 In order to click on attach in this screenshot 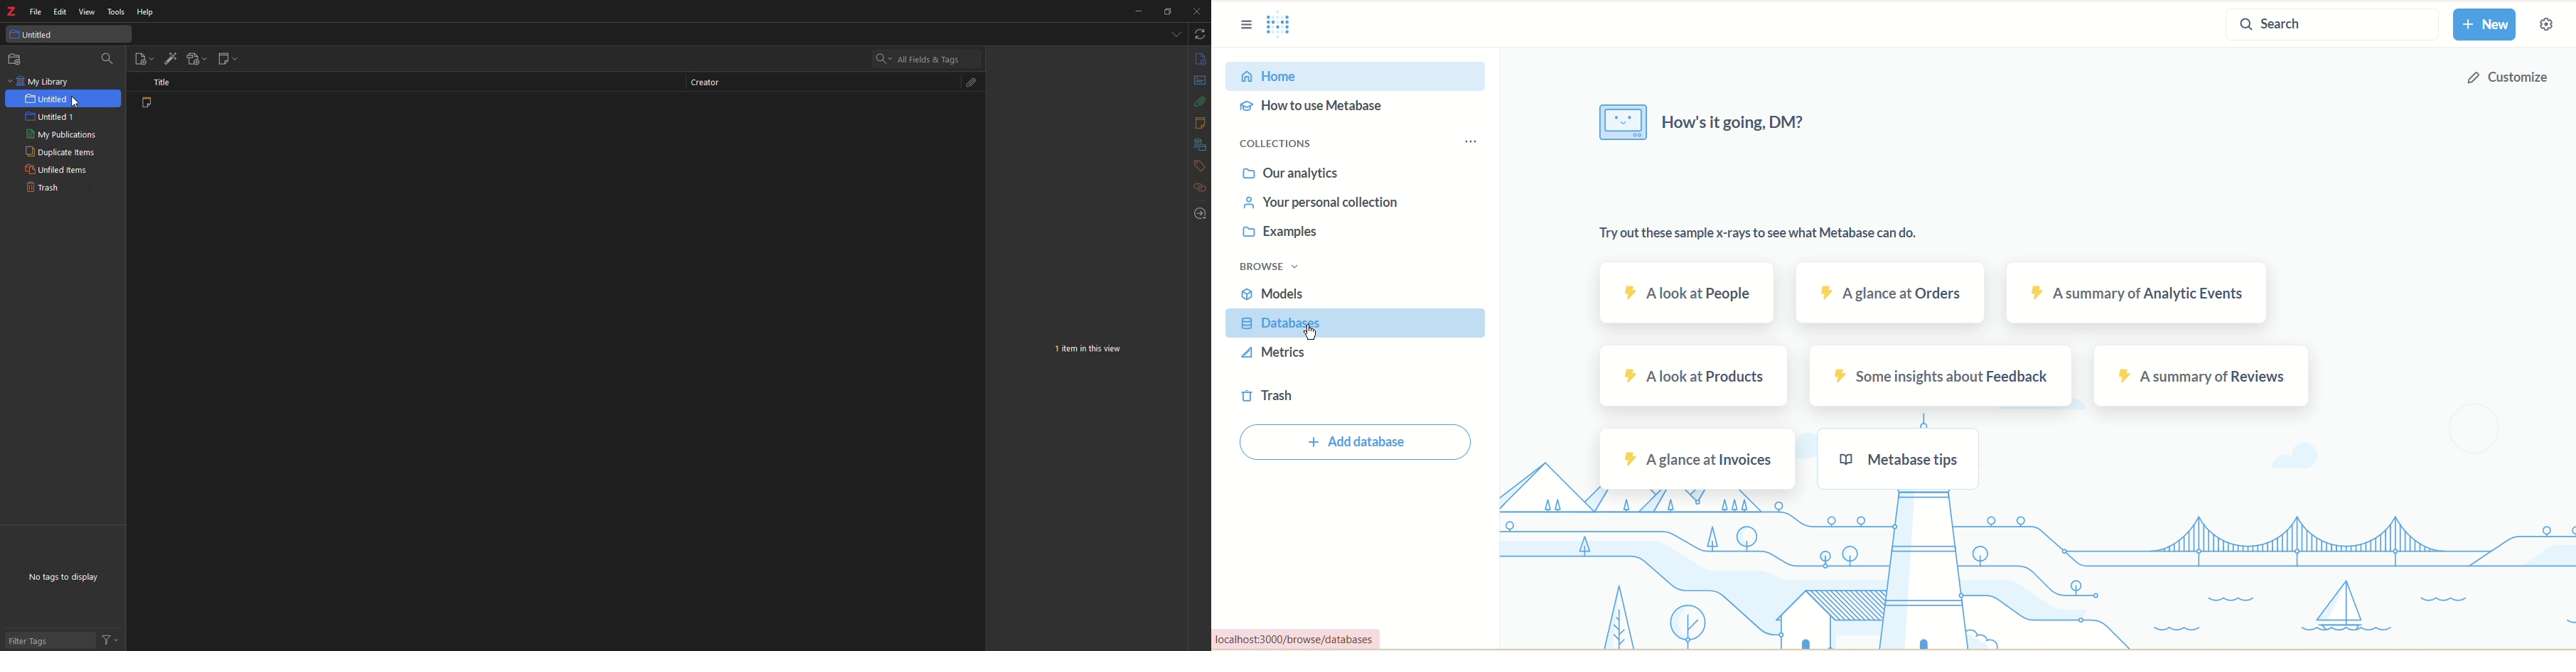, I will do `click(974, 85)`.